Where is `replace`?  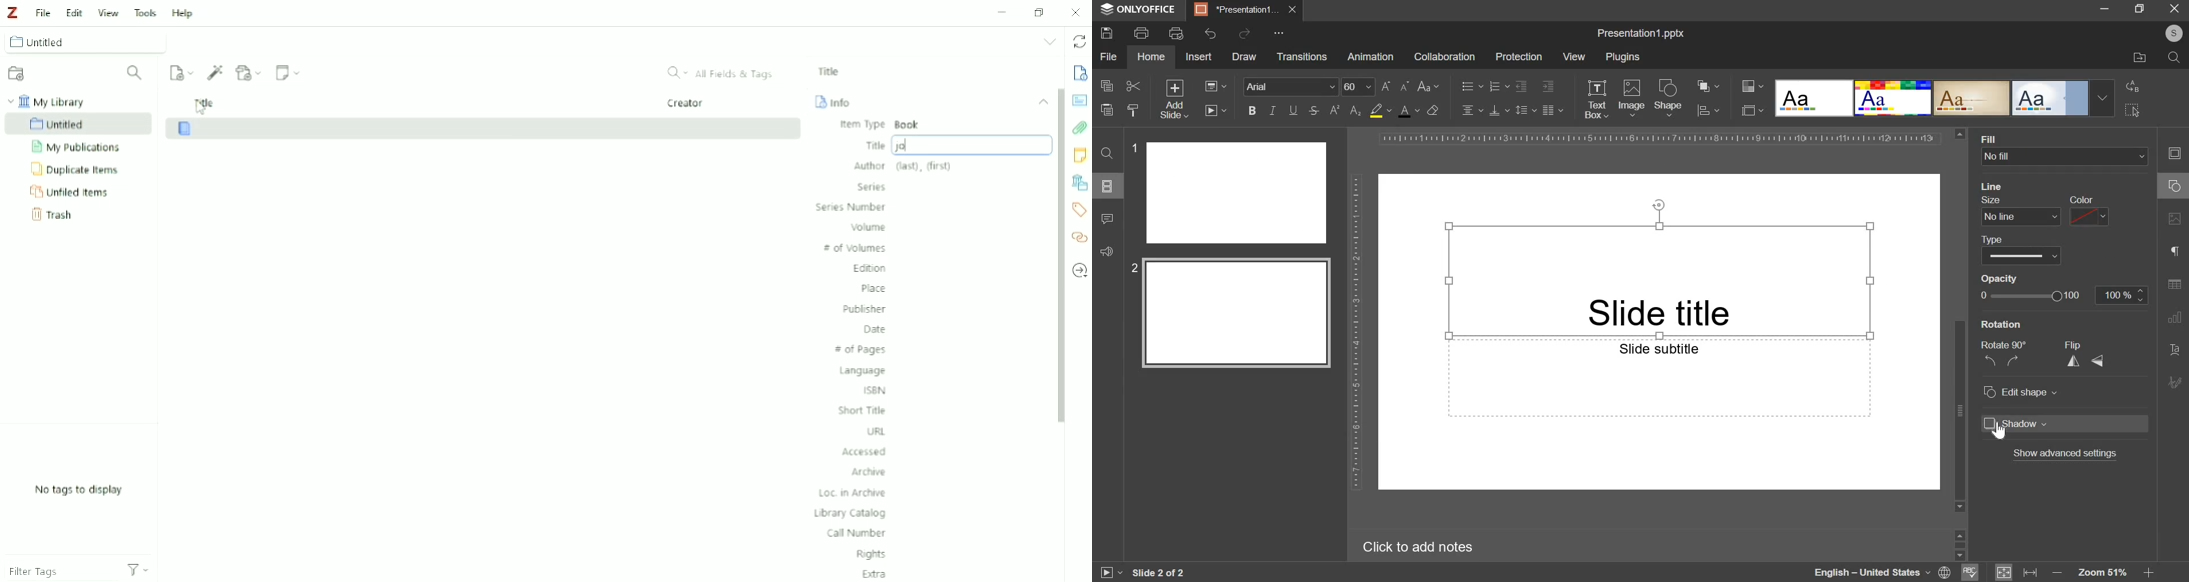
replace is located at coordinates (2130, 86).